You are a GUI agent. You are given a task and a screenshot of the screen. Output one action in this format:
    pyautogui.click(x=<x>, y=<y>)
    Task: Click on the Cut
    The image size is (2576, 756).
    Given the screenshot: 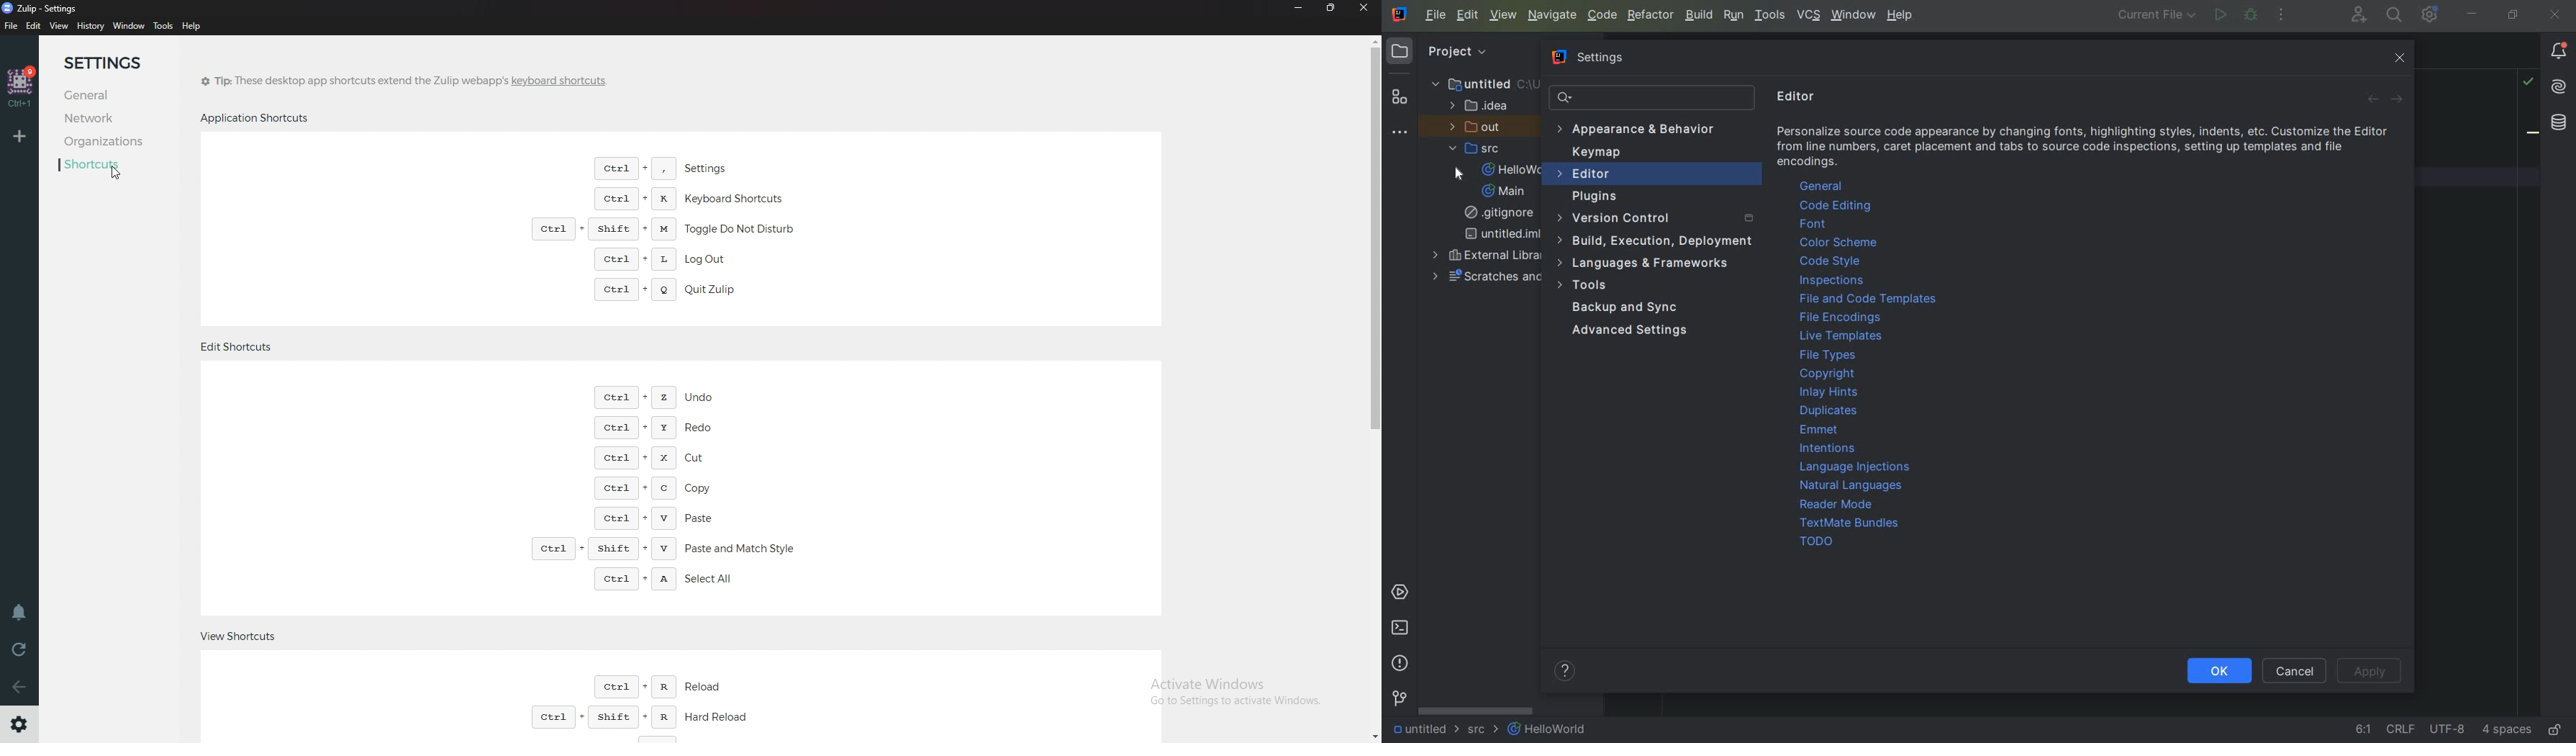 What is the action you would take?
    pyautogui.click(x=649, y=460)
    